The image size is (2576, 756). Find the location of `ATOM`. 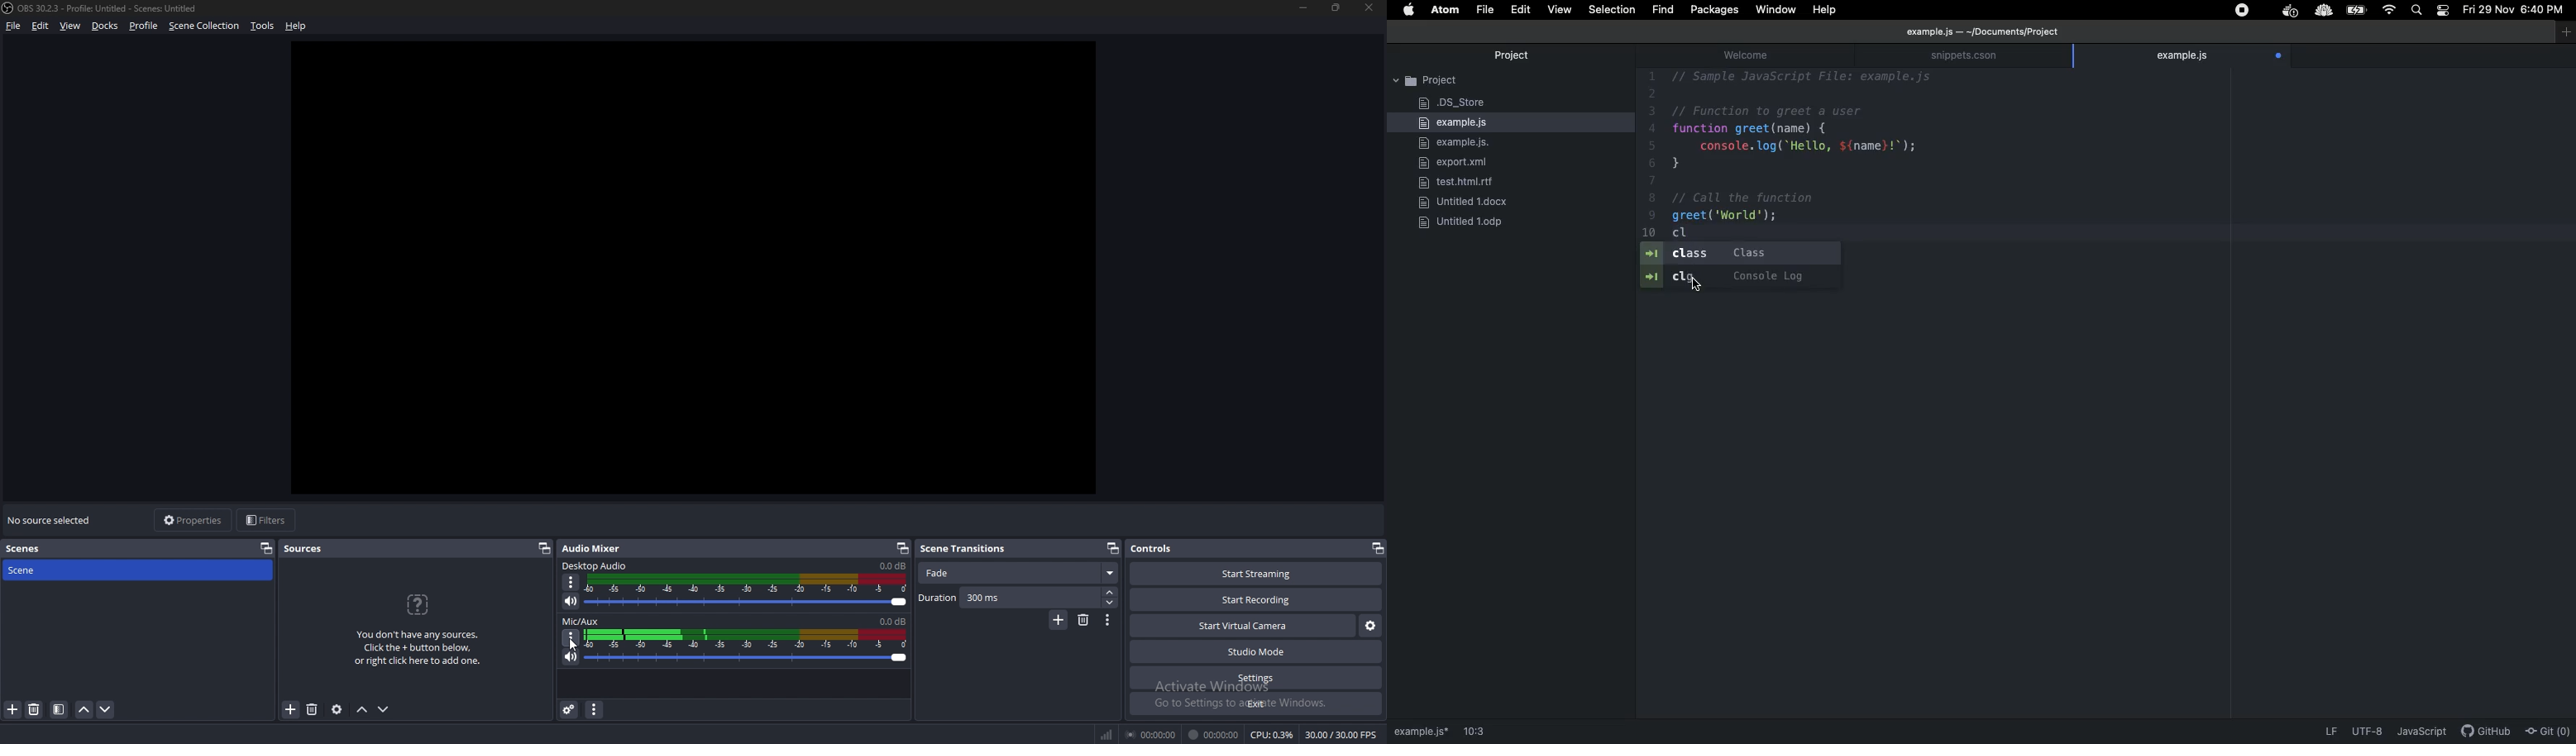

ATOM is located at coordinates (1446, 10).